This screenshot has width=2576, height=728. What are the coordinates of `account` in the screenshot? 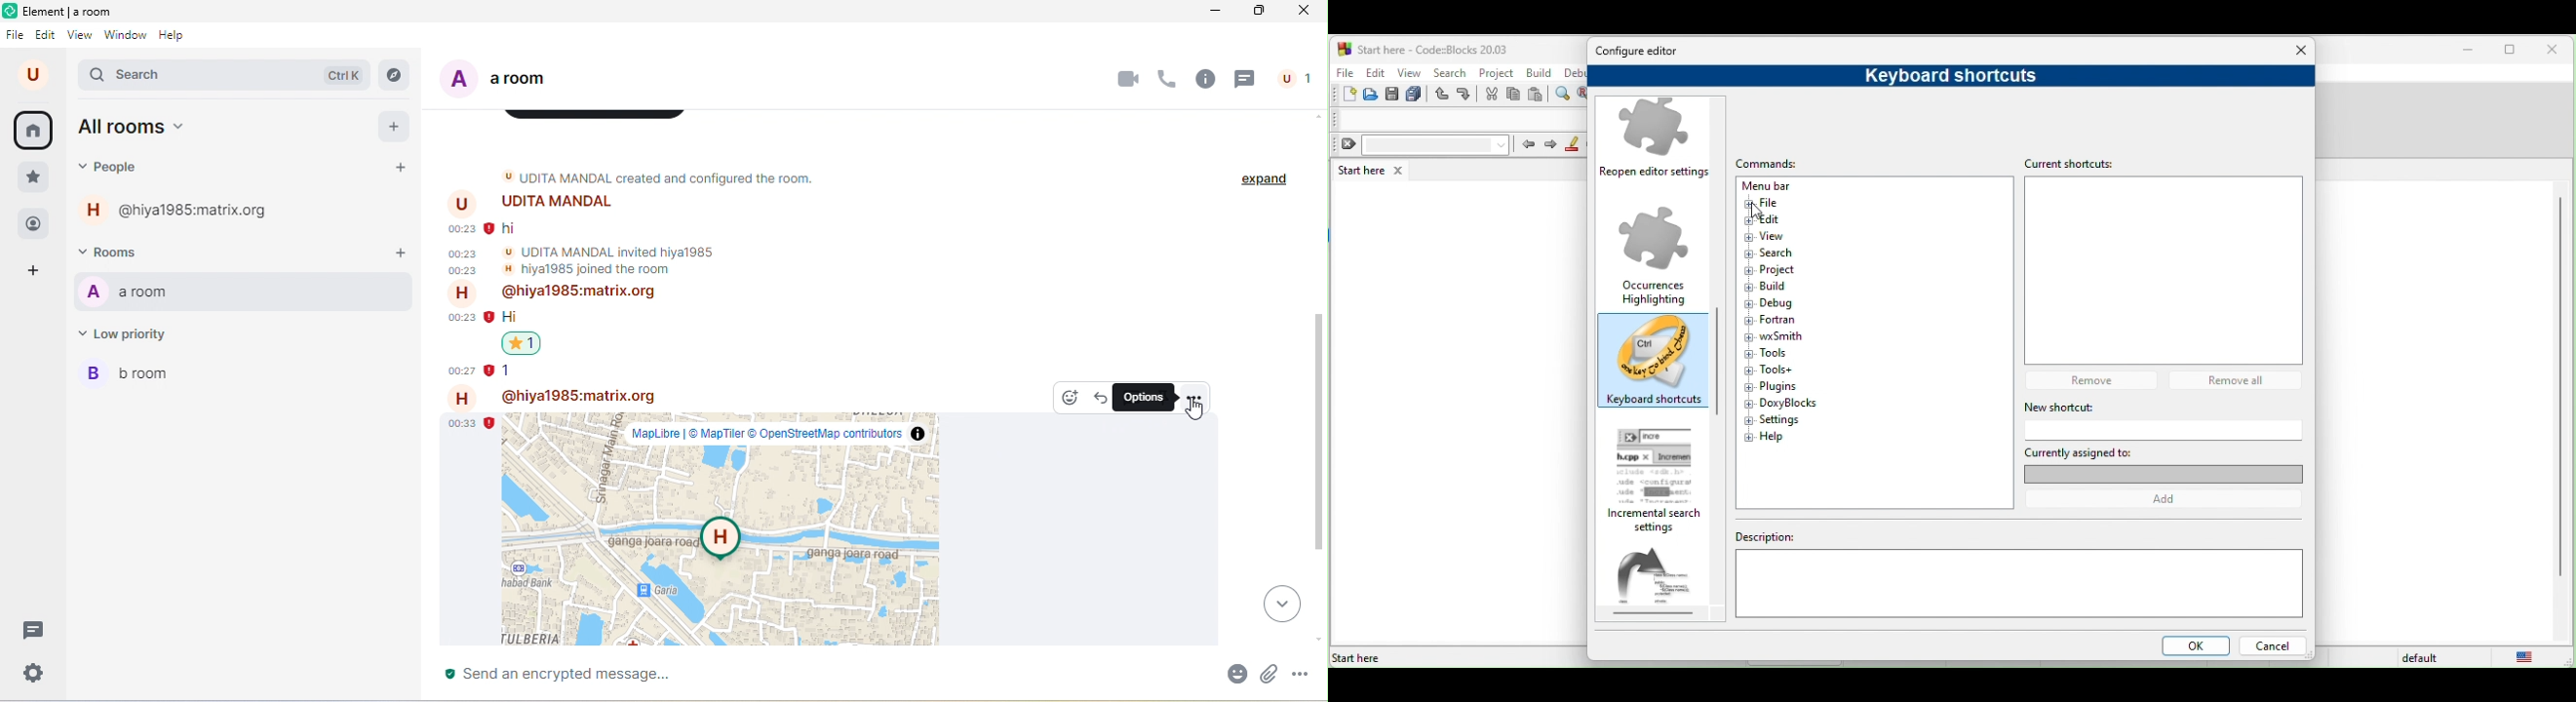 It's located at (36, 75).